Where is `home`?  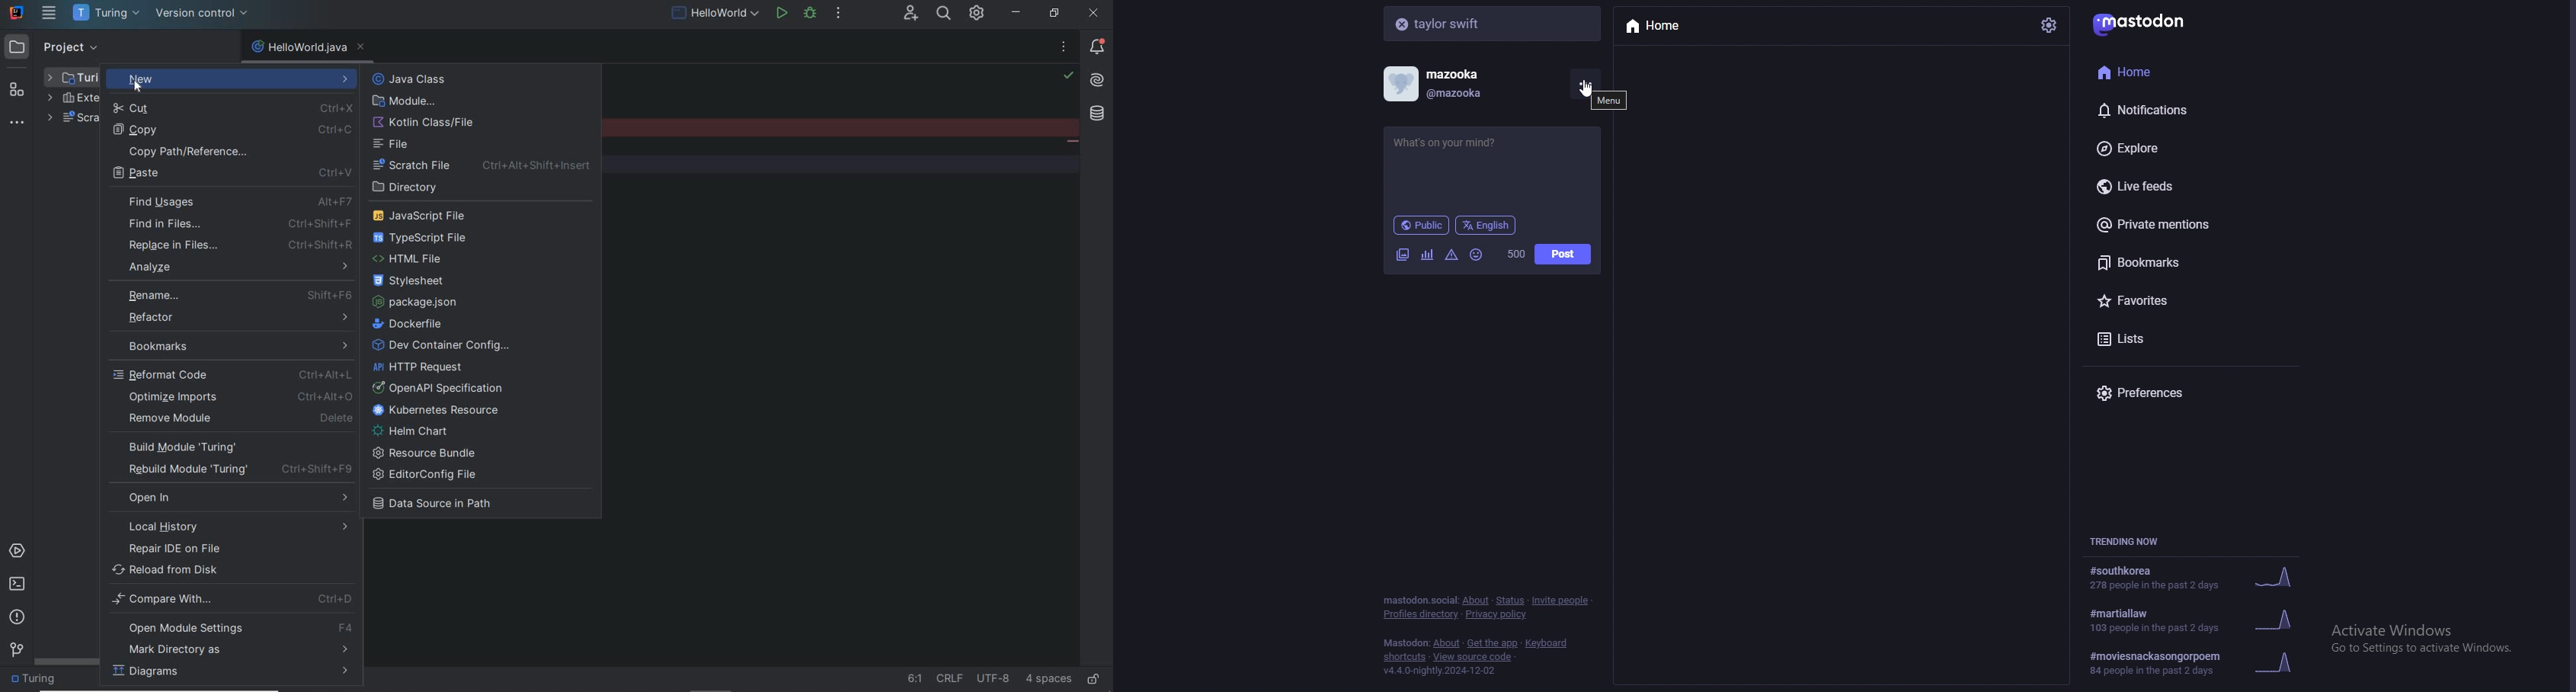 home is located at coordinates (2166, 72).